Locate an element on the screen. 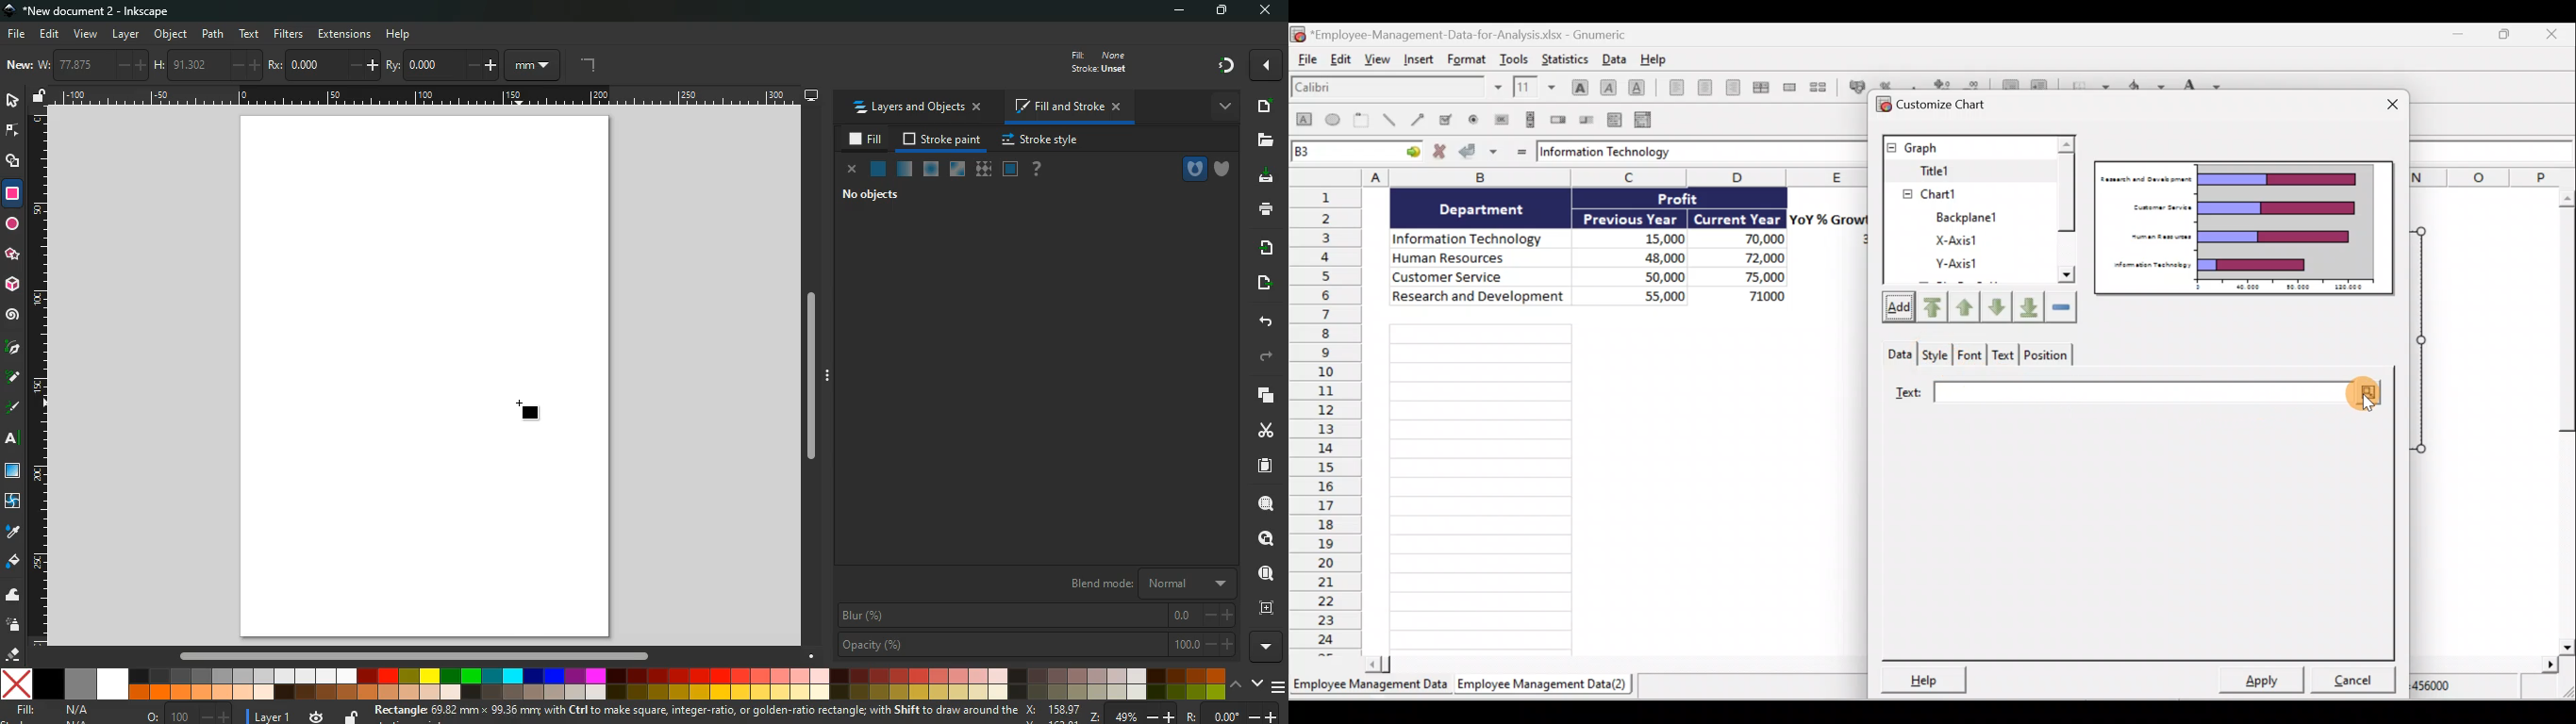  files is located at coordinates (1261, 142).